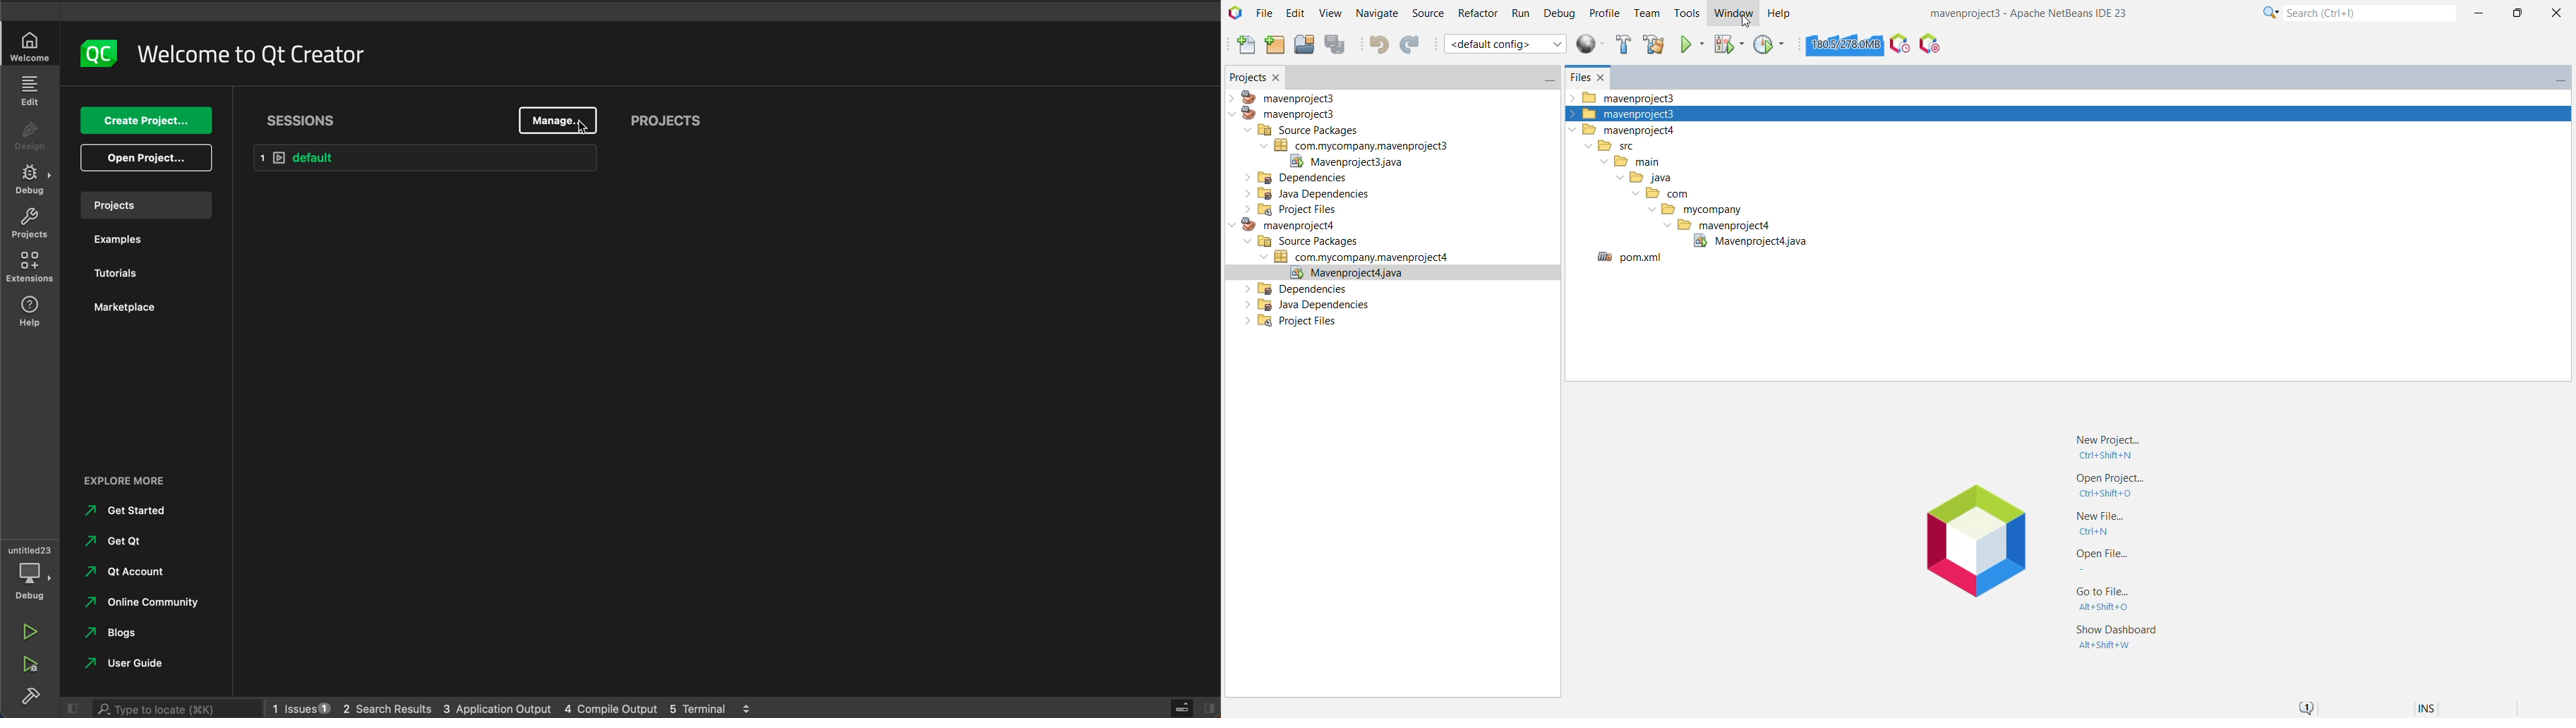 This screenshot has width=2576, height=728. What do you see at coordinates (2107, 600) in the screenshot?
I see `Go to File` at bounding box center [2107, 600].